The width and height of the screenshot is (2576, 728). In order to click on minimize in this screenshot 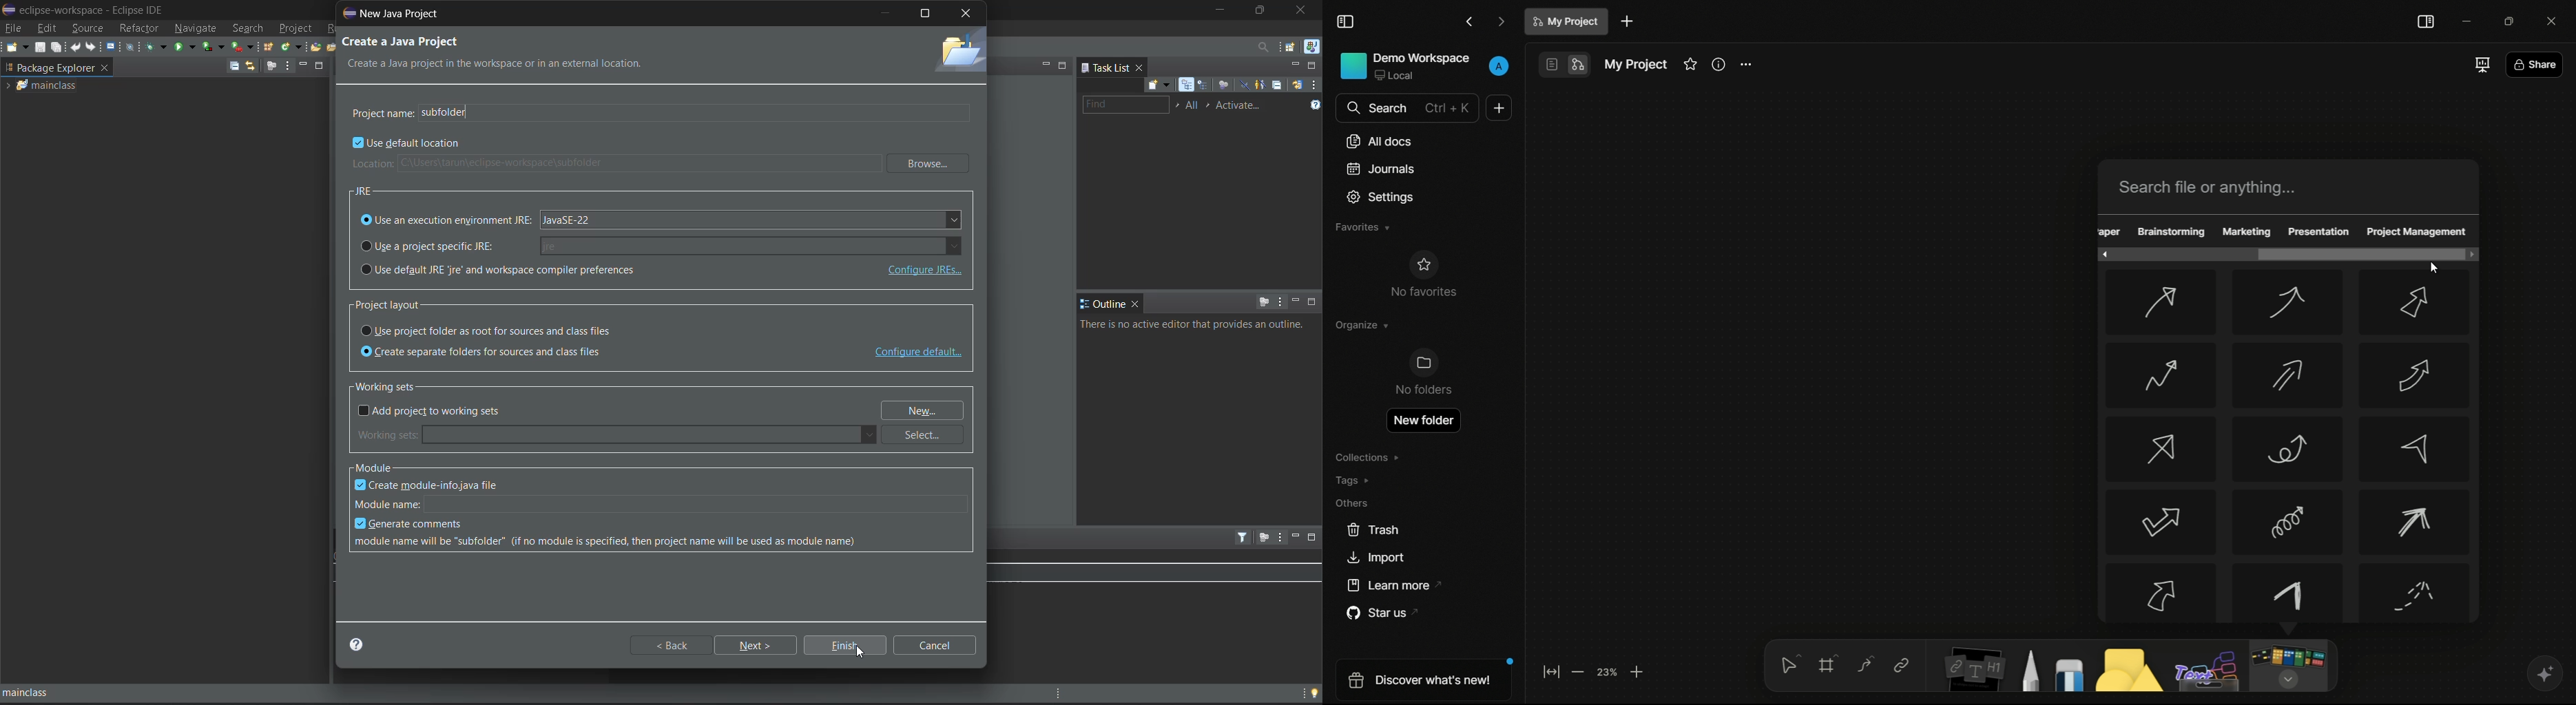, I will do `click(1294, 536)`.